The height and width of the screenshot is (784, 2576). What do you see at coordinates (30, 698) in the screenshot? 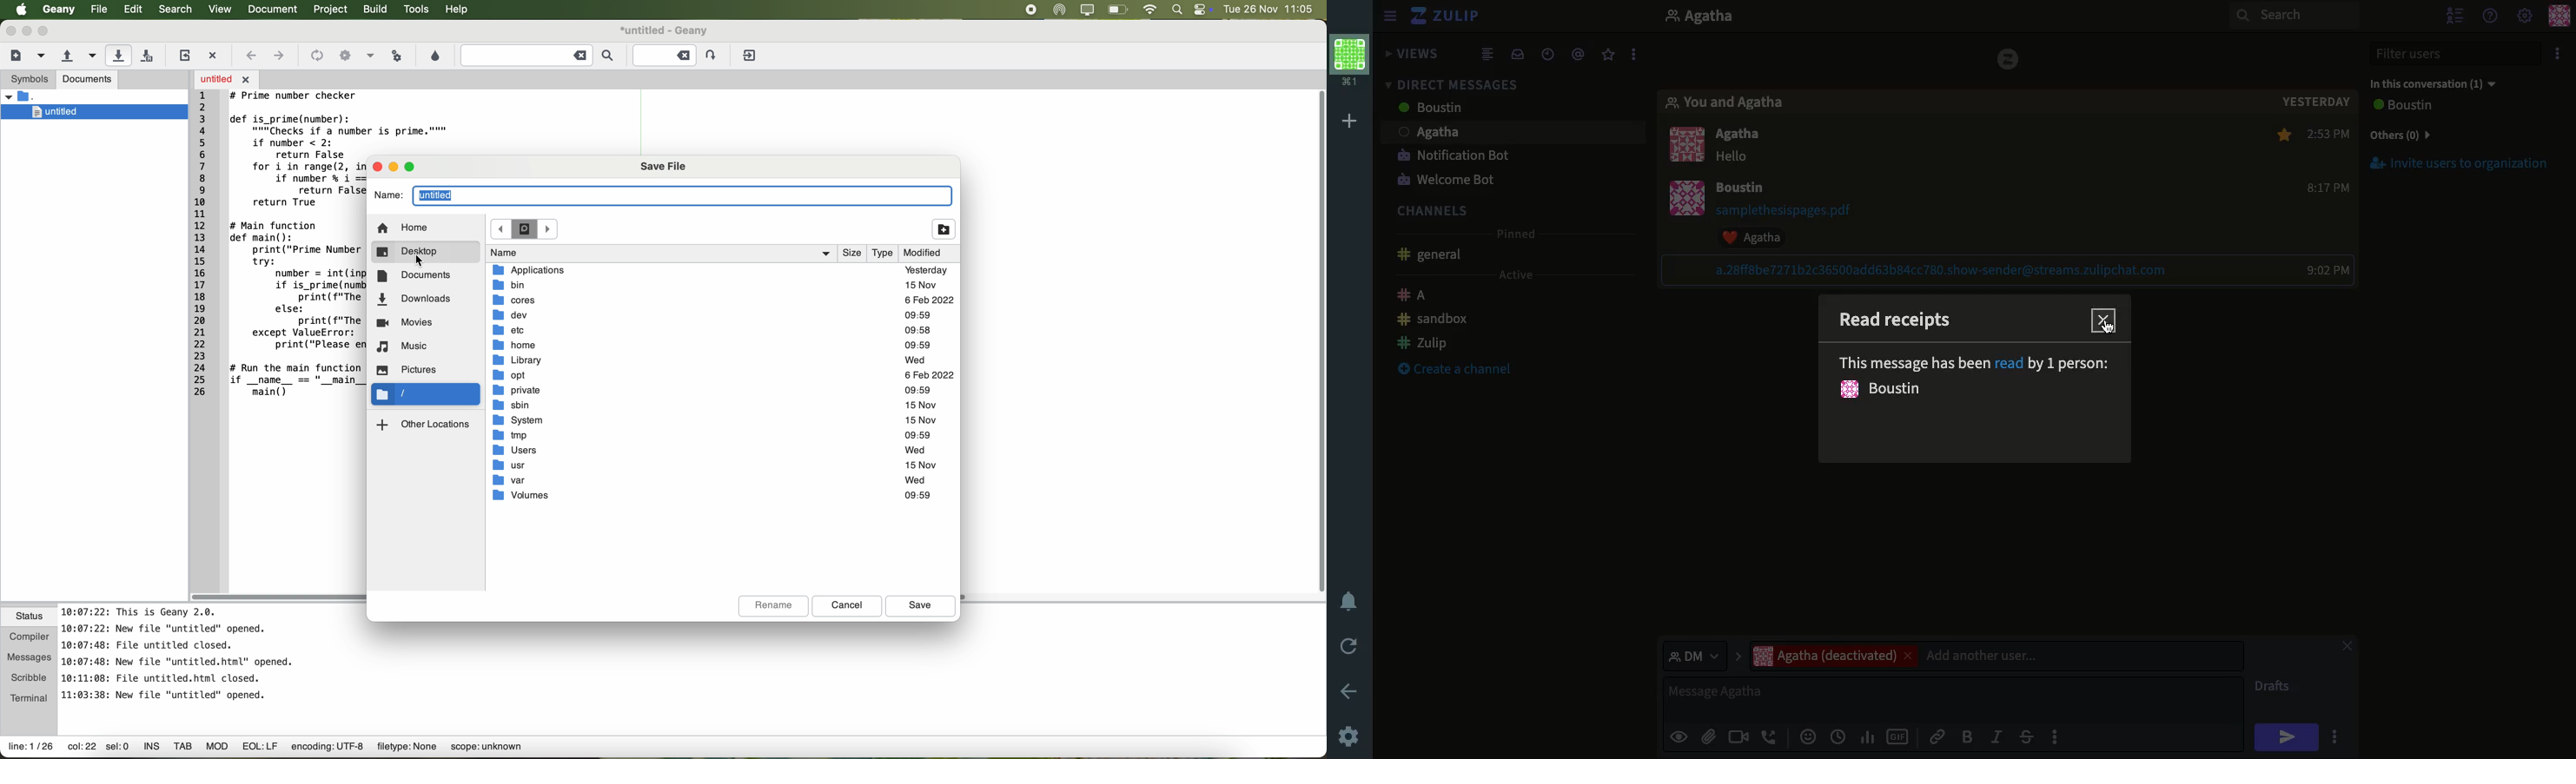
I see `terminal` at bounding box center [30, 698].